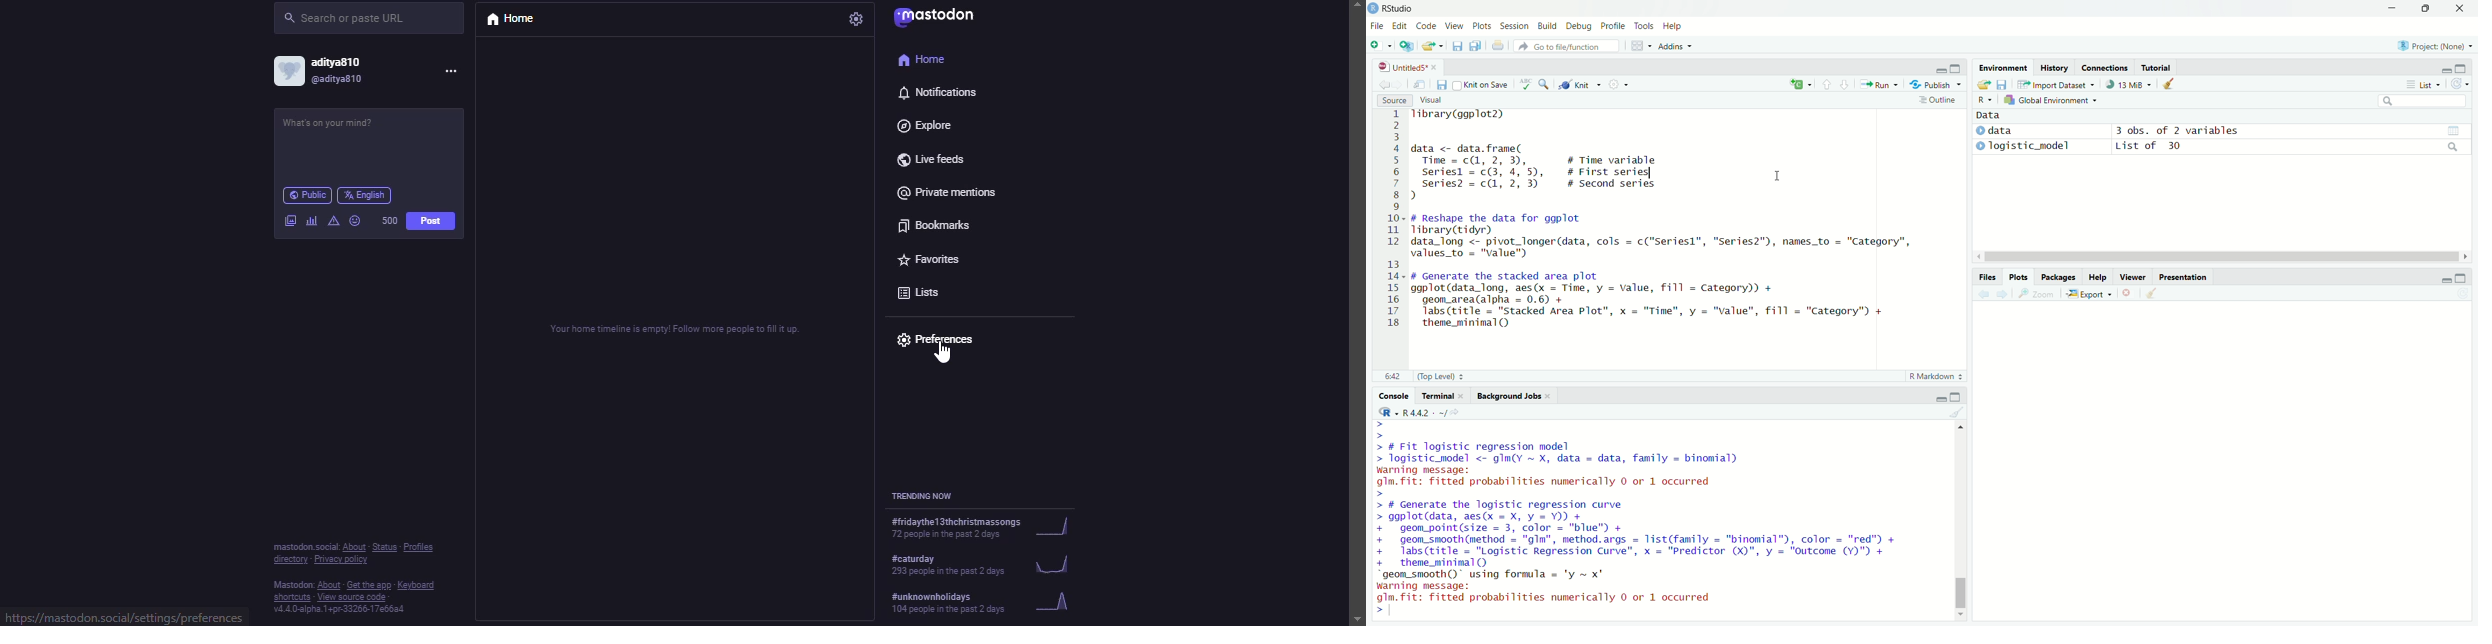 This screenshot has width=2492, height=644. Describe the element at coordinates (1580, 85) in the screenshot. I see `Knit` at that location.